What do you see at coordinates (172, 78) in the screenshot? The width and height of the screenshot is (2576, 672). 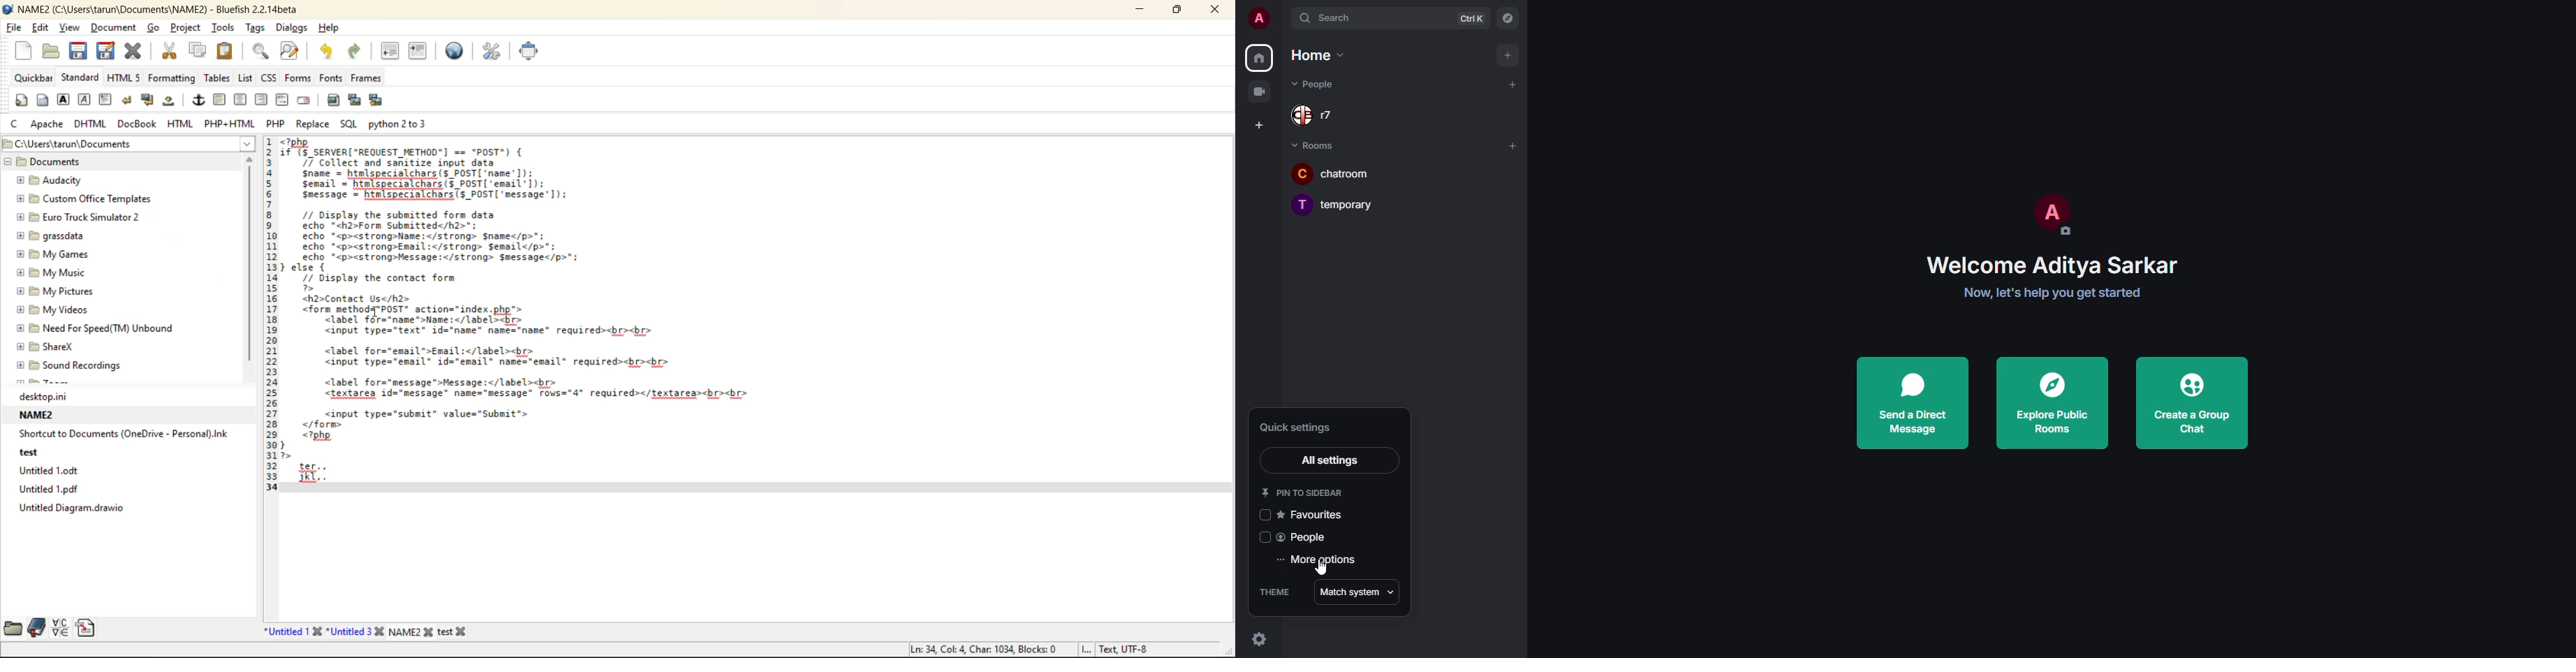 I see `formatting` at bounding box center [172, 78].